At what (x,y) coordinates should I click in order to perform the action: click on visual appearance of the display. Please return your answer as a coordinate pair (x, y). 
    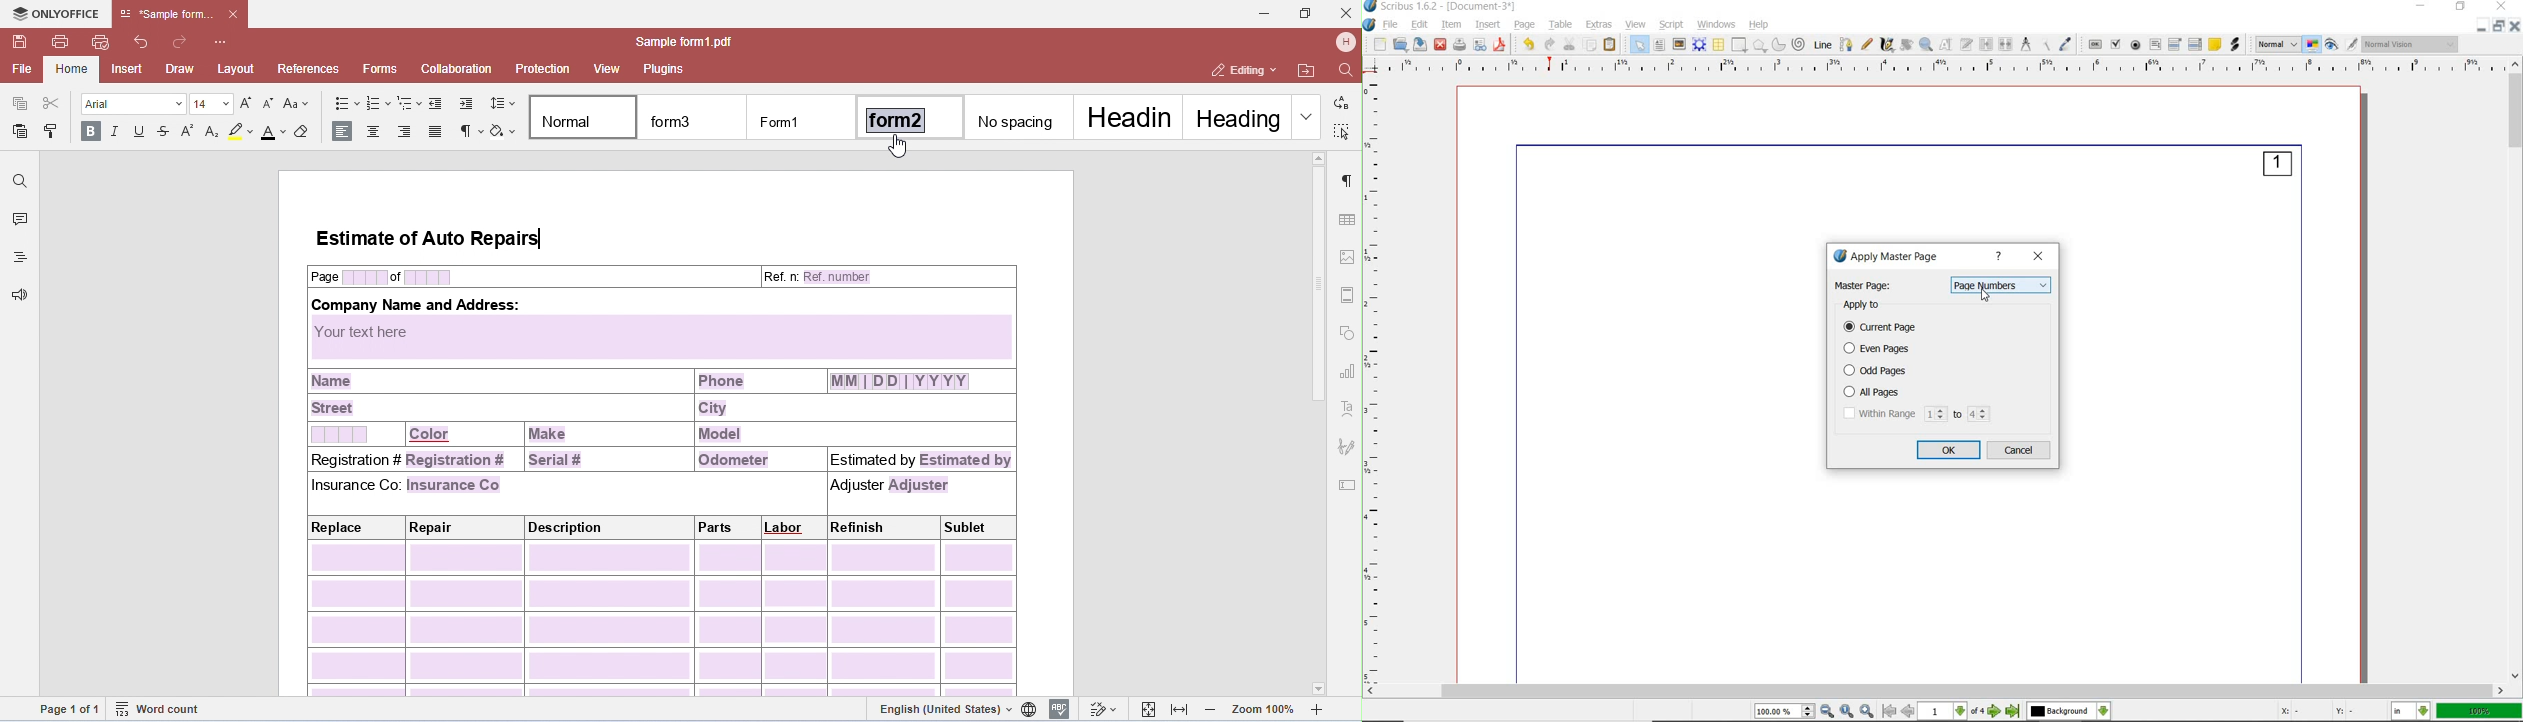
    Looking at the image, I should click on (2412, 43).